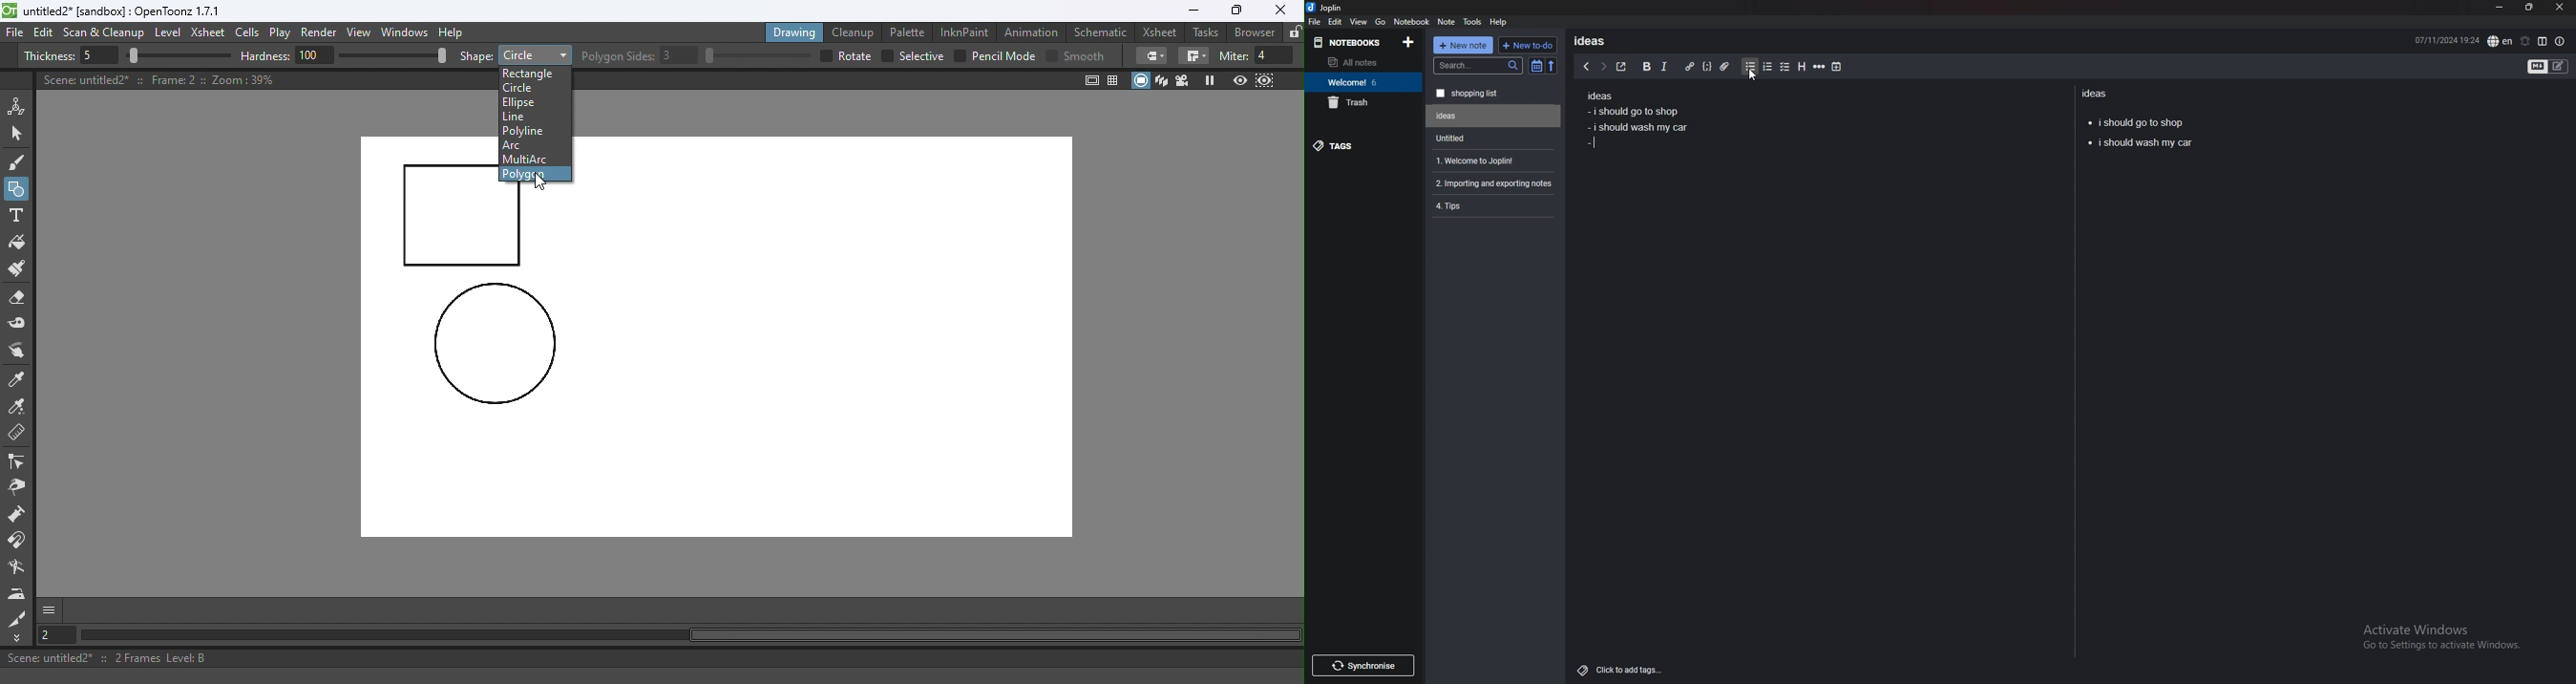 The image size is (2576, 700). I want to click on Xsheet, so click(210, 34).